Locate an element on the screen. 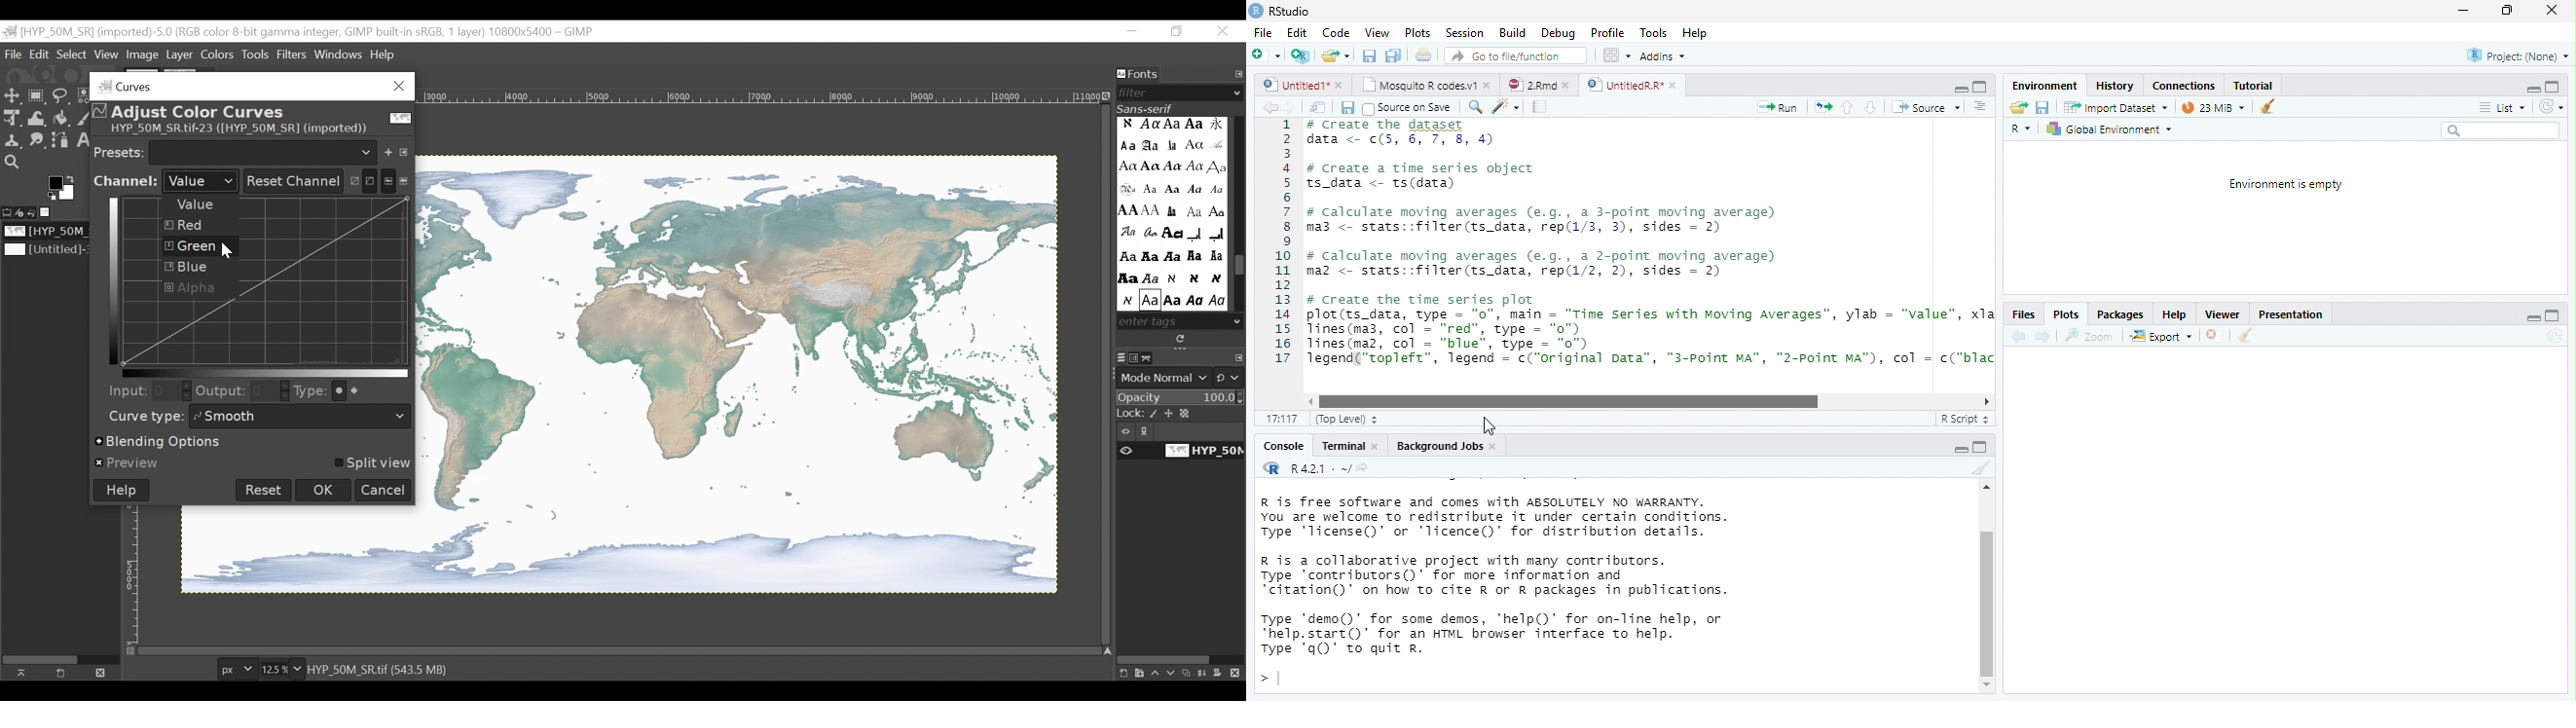 The image size is (2576, 728). close is located at coordinates (1341, 86).